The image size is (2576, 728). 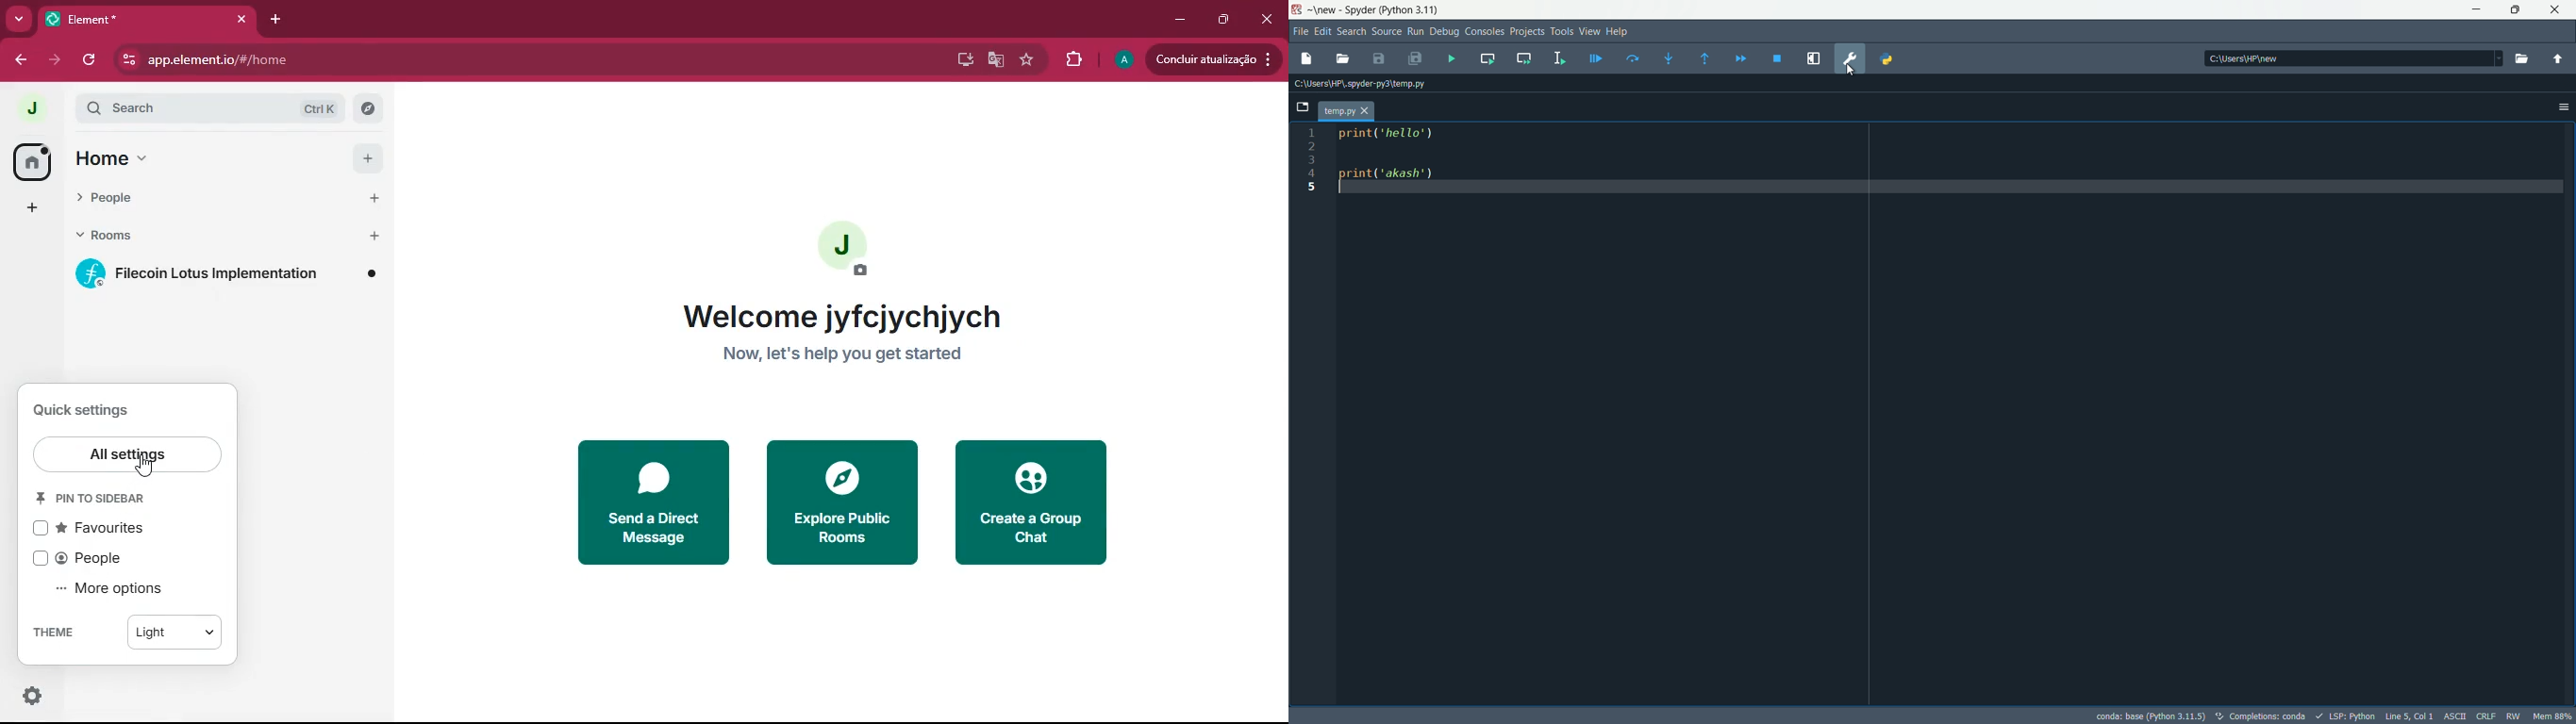 I want to click on 5, so click(x=1314, y=188).